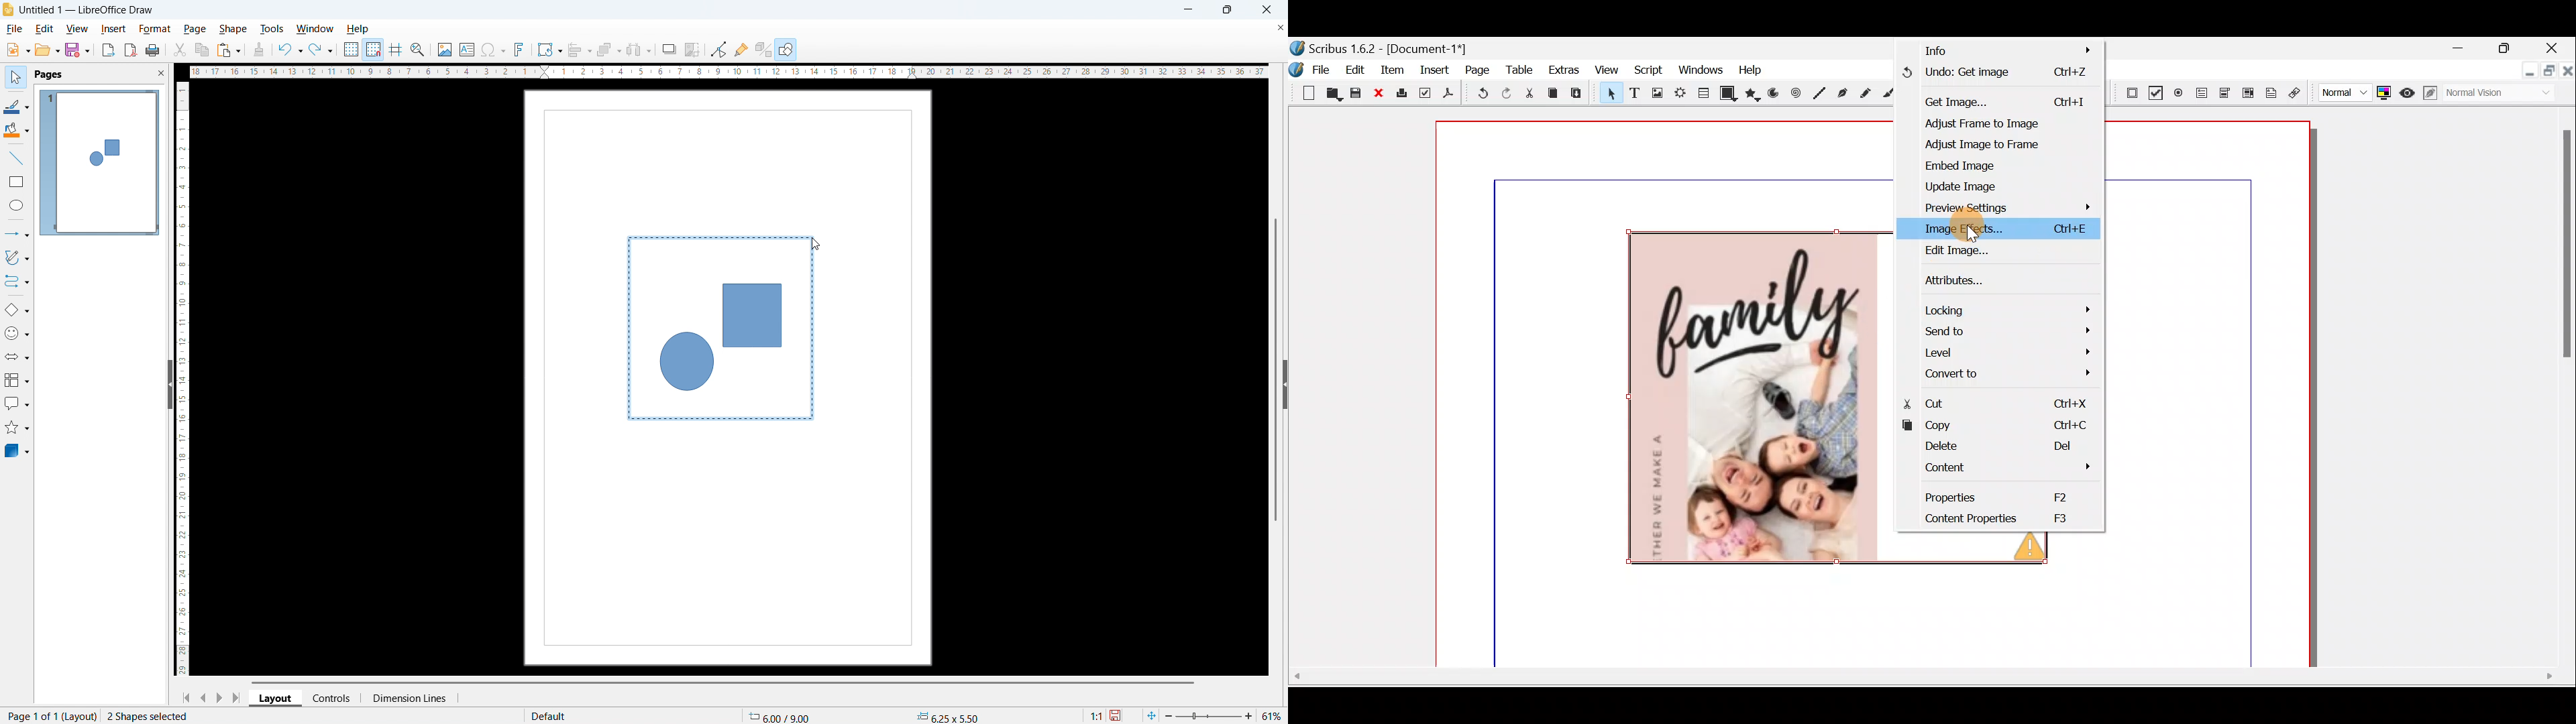 Image resolution: width=2576 pixels, height=728 pixels. Describe the element at coordinates (520, 50) in the screenshot. I see `insert fontwork text` at that location.